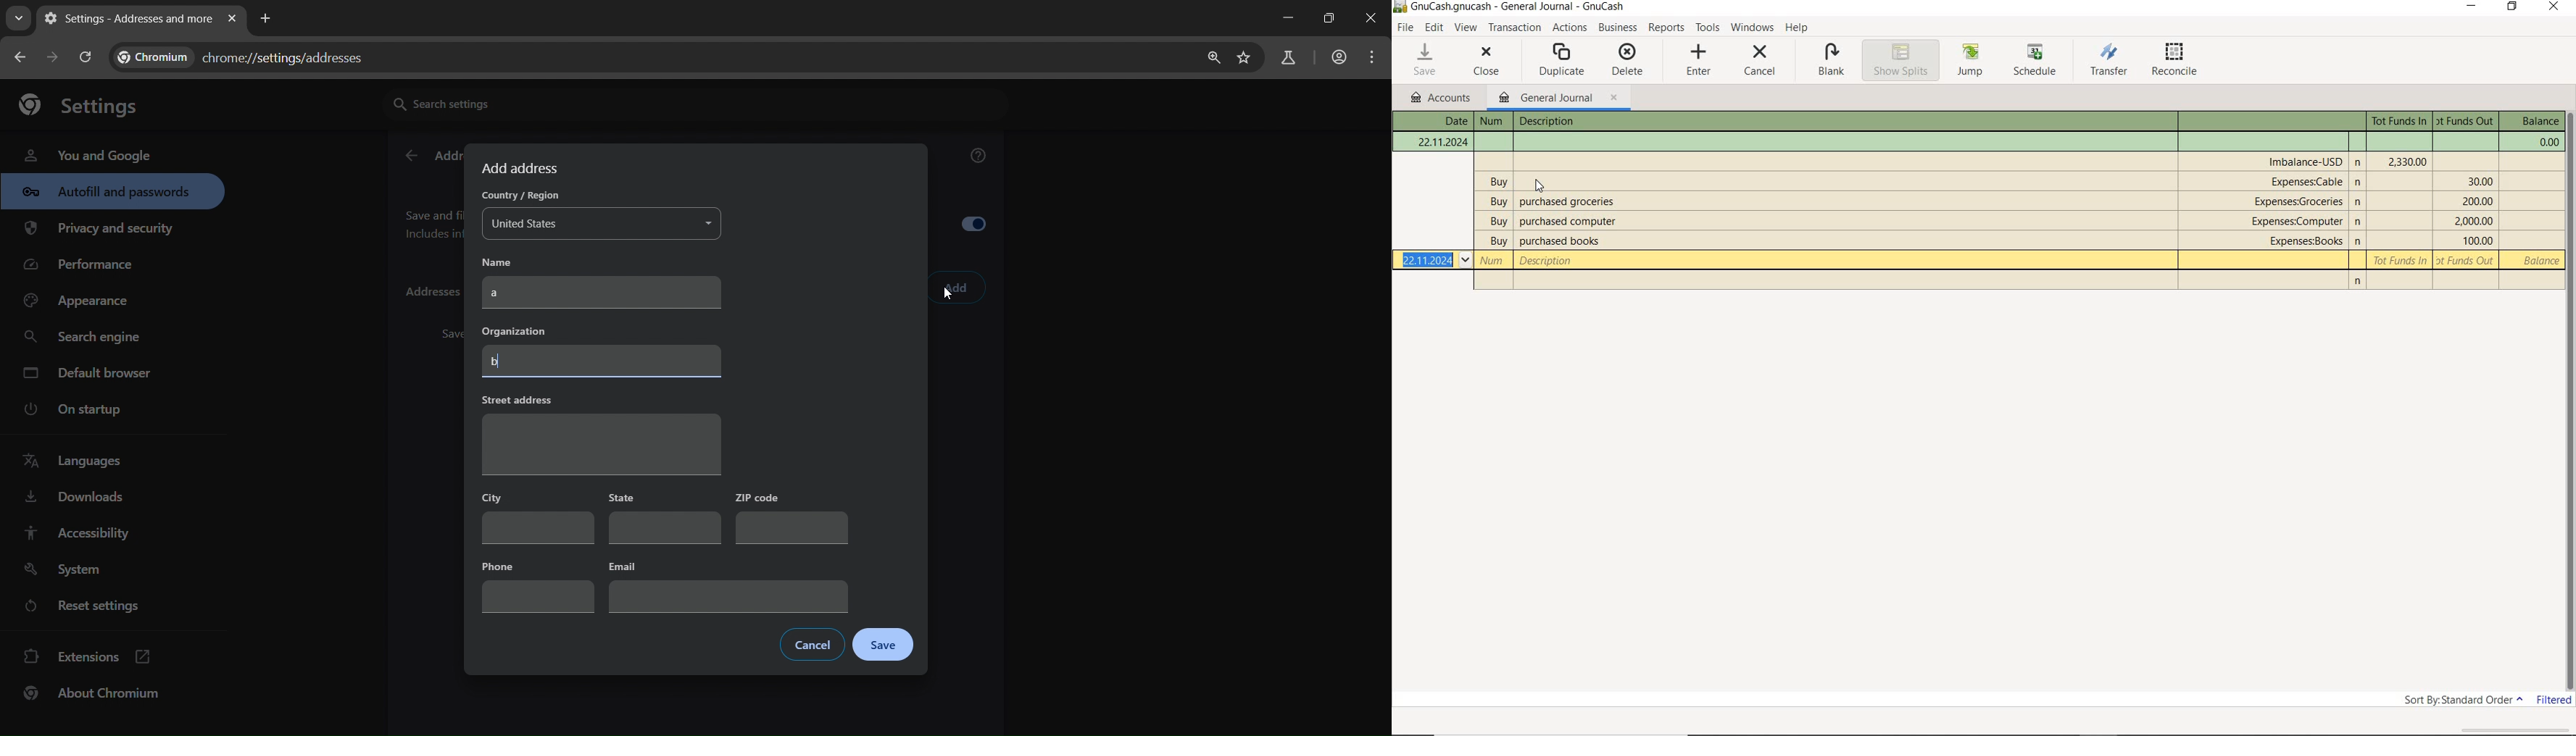  What do you see at coordinates (94, 693) in the screenshot?
I see `bout chromium` at bounding box center [94, 693].